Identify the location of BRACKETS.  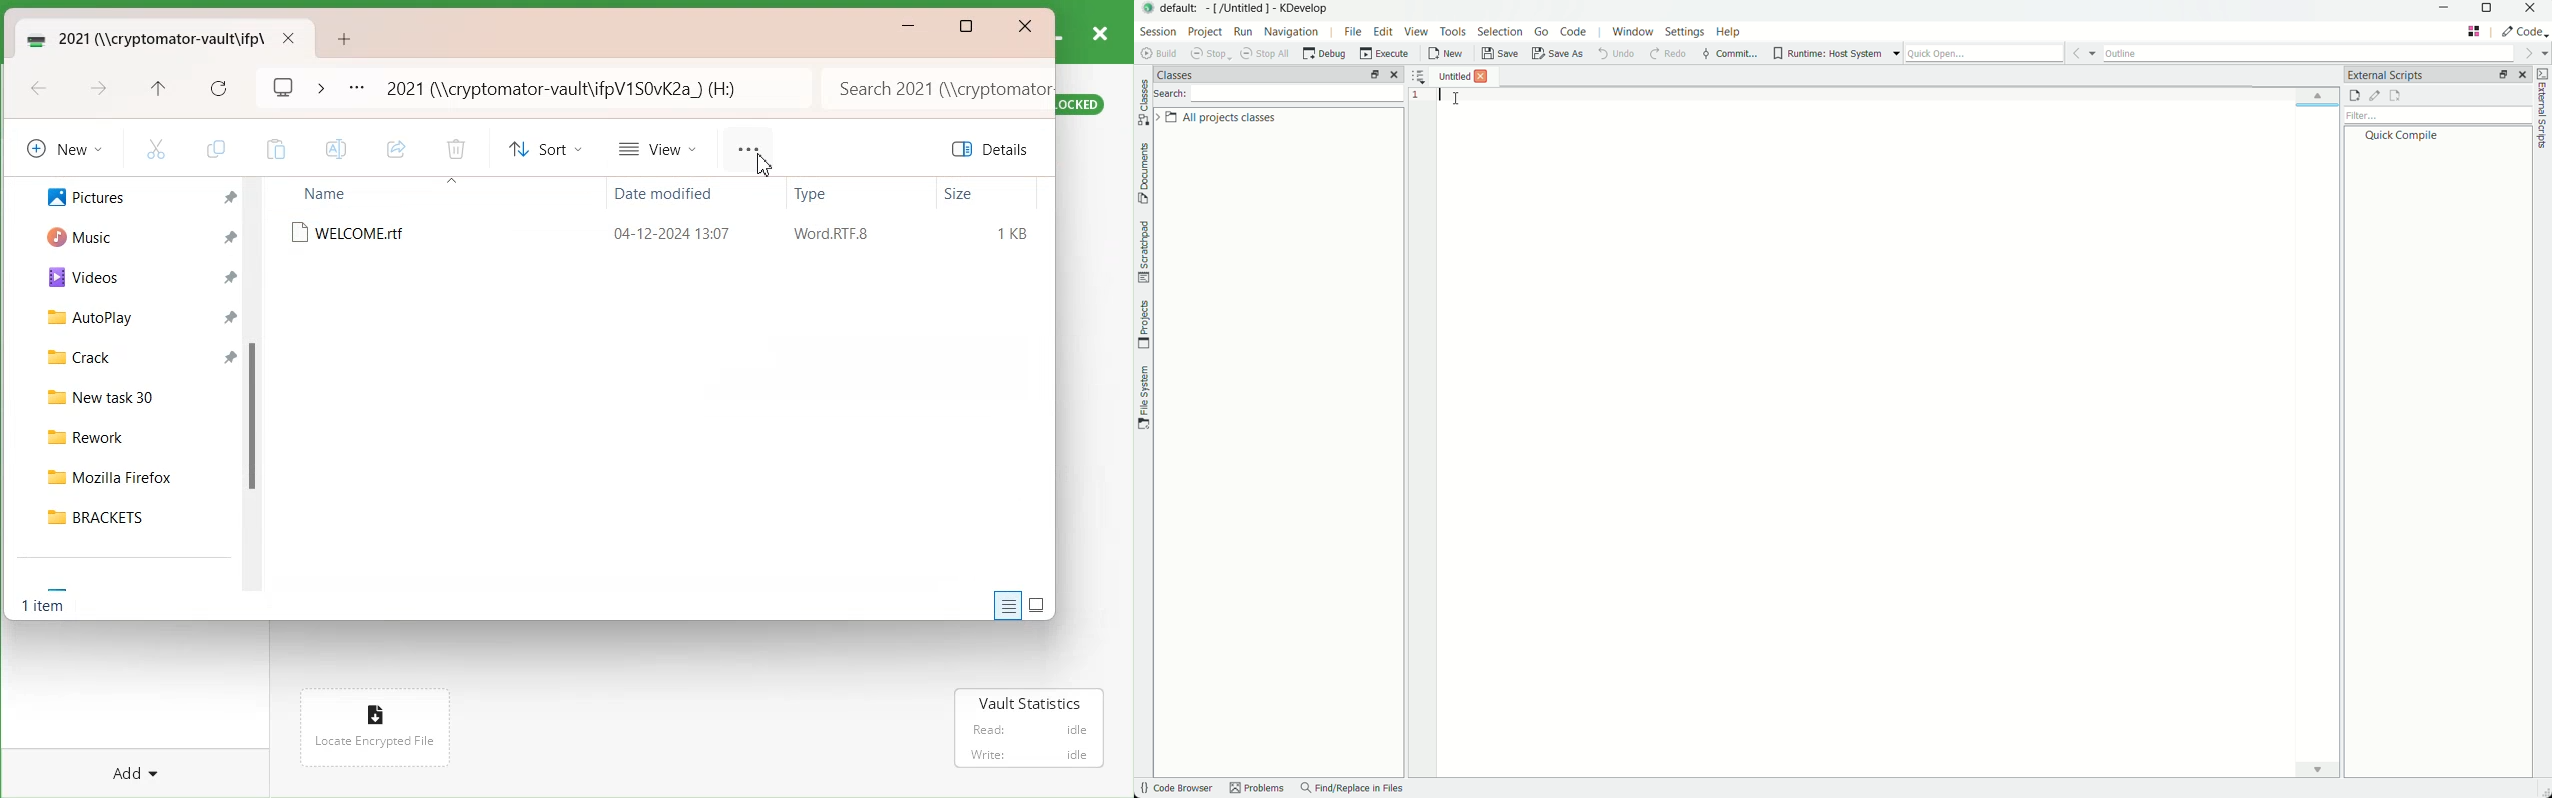
(131, 516).